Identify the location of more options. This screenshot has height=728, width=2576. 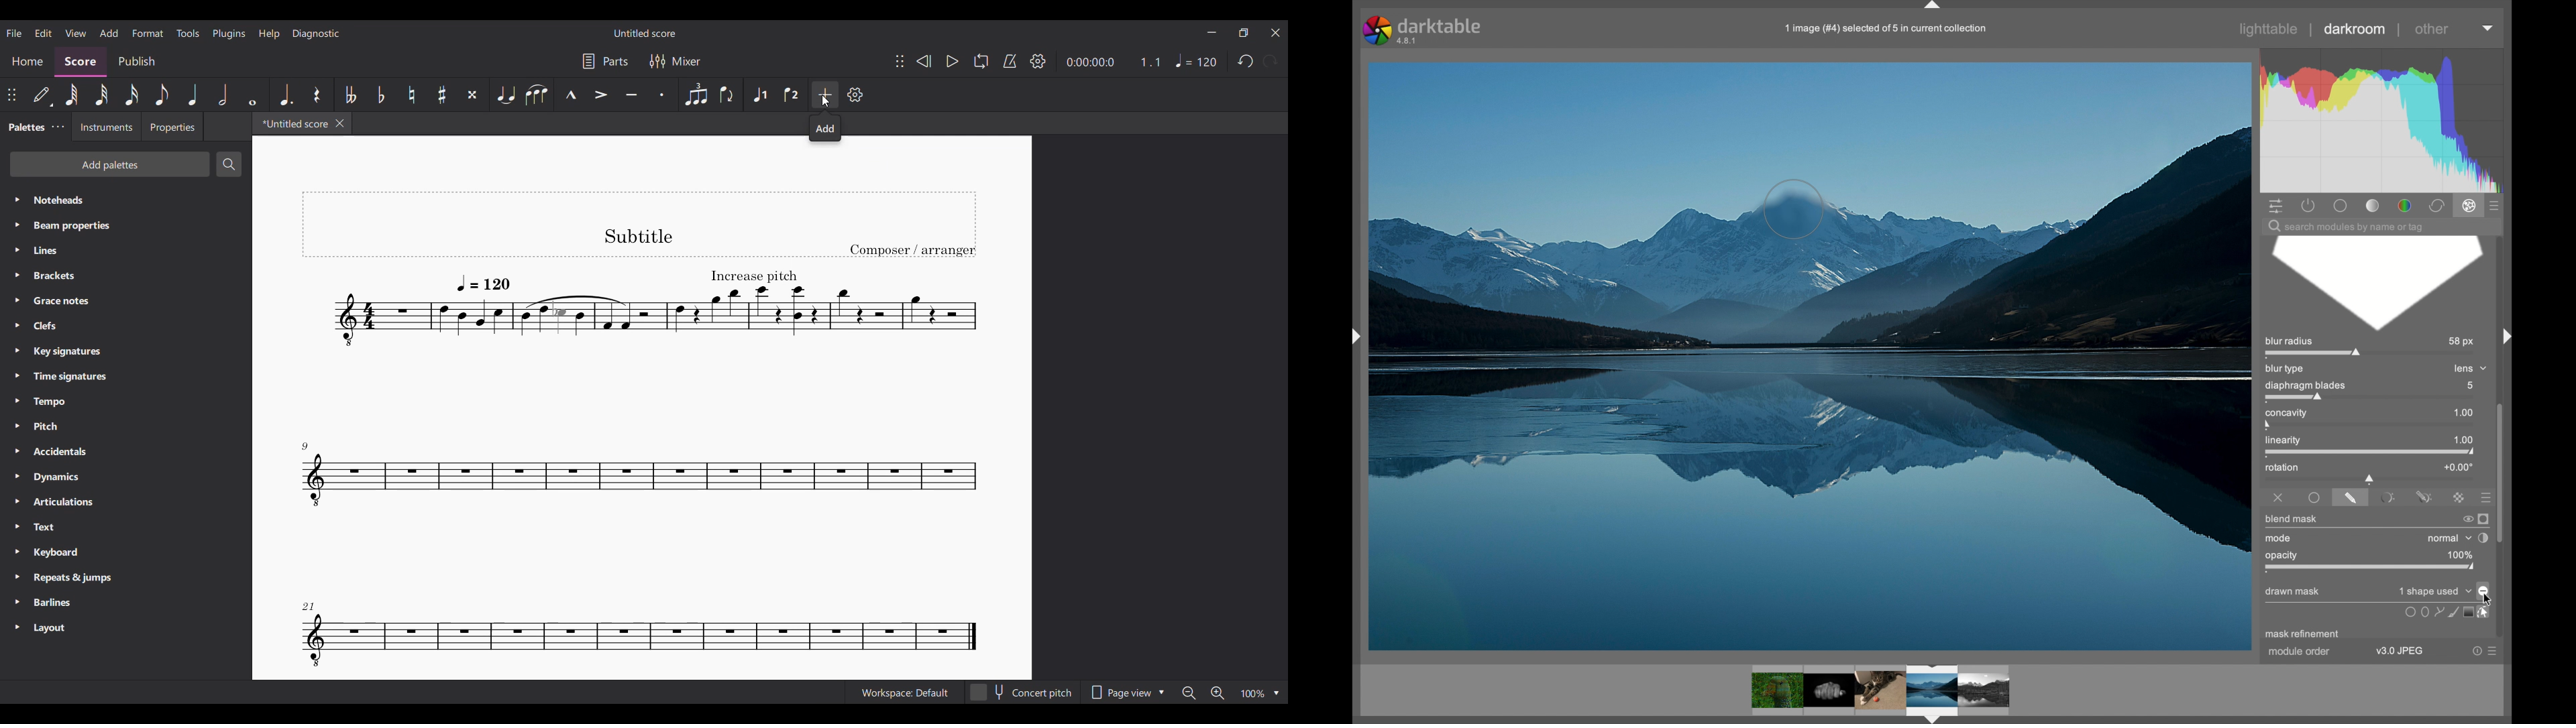
(2491, 652).